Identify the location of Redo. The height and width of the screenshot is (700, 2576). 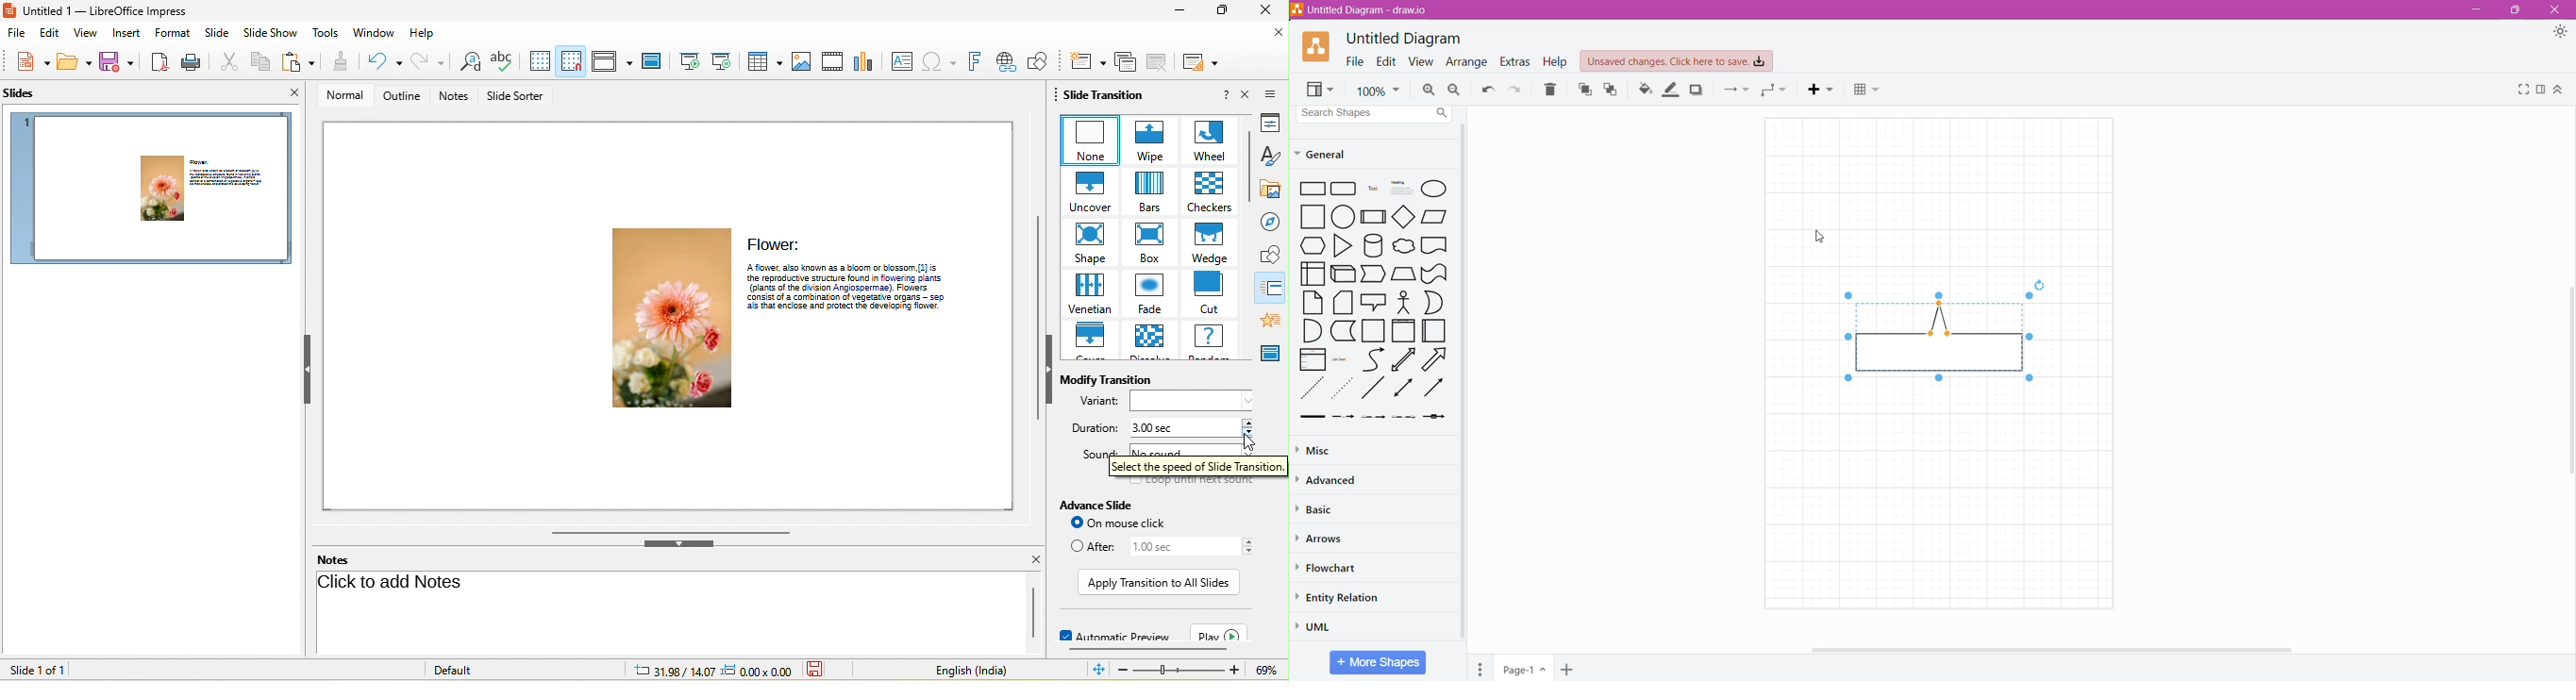
(1517, 89).